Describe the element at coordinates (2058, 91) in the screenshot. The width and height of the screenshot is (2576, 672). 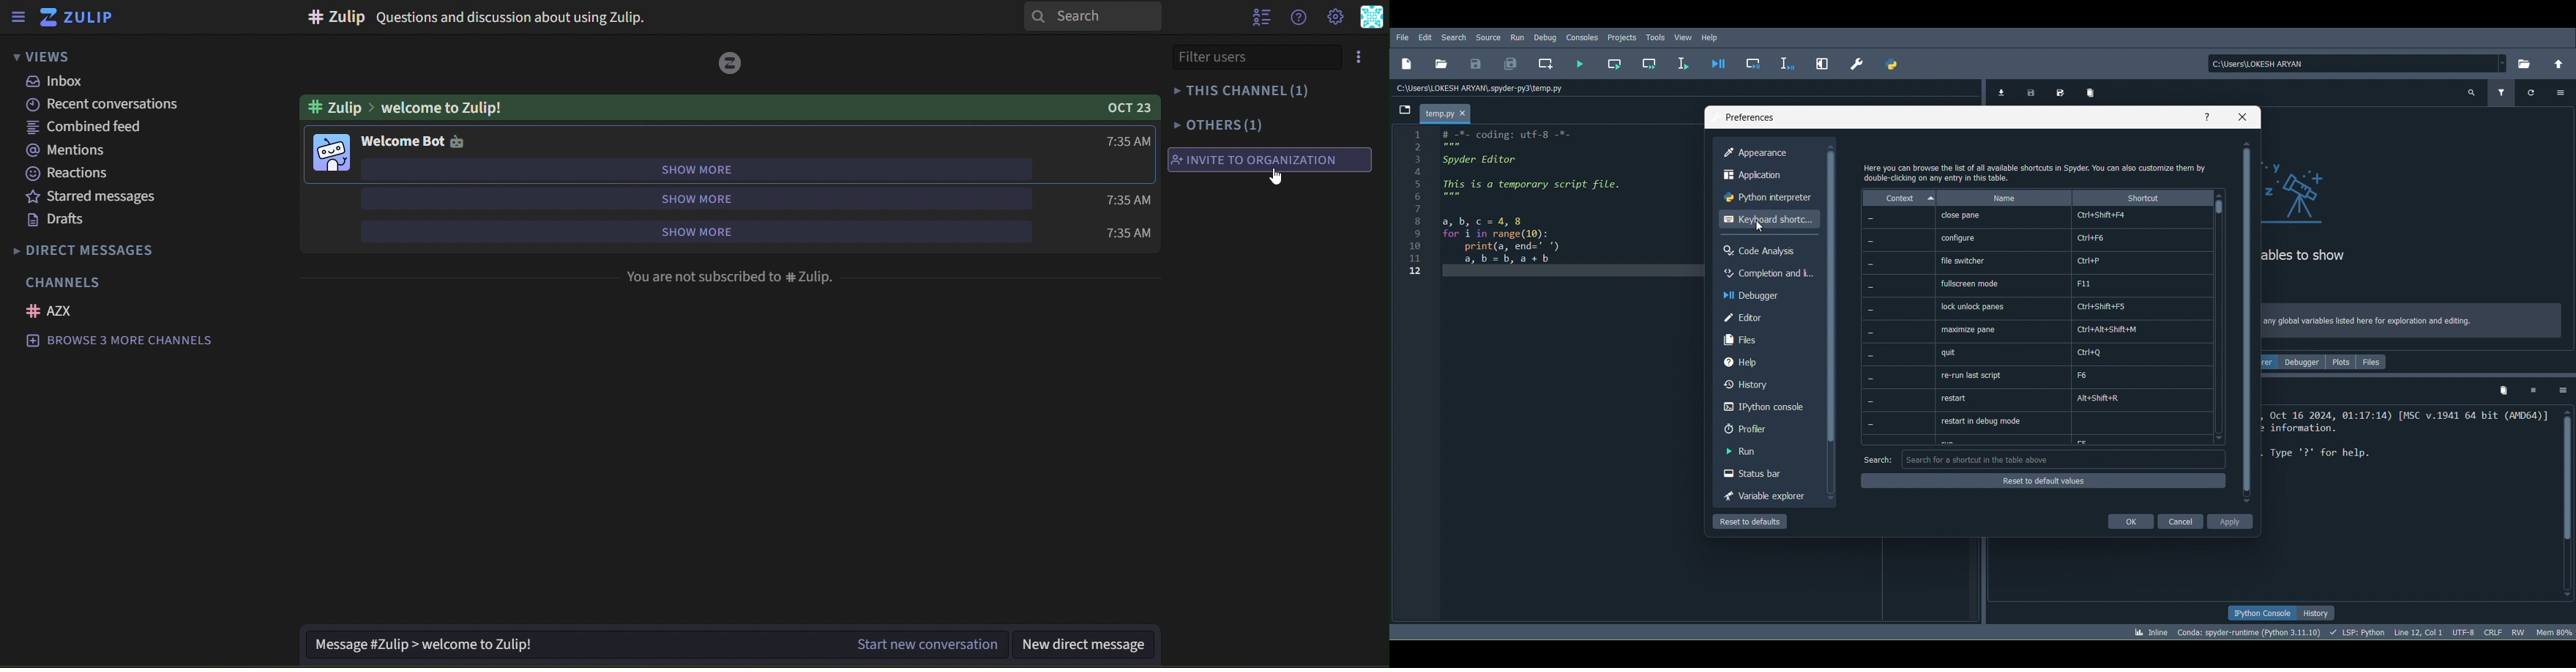
I see `Save data as` at that location.